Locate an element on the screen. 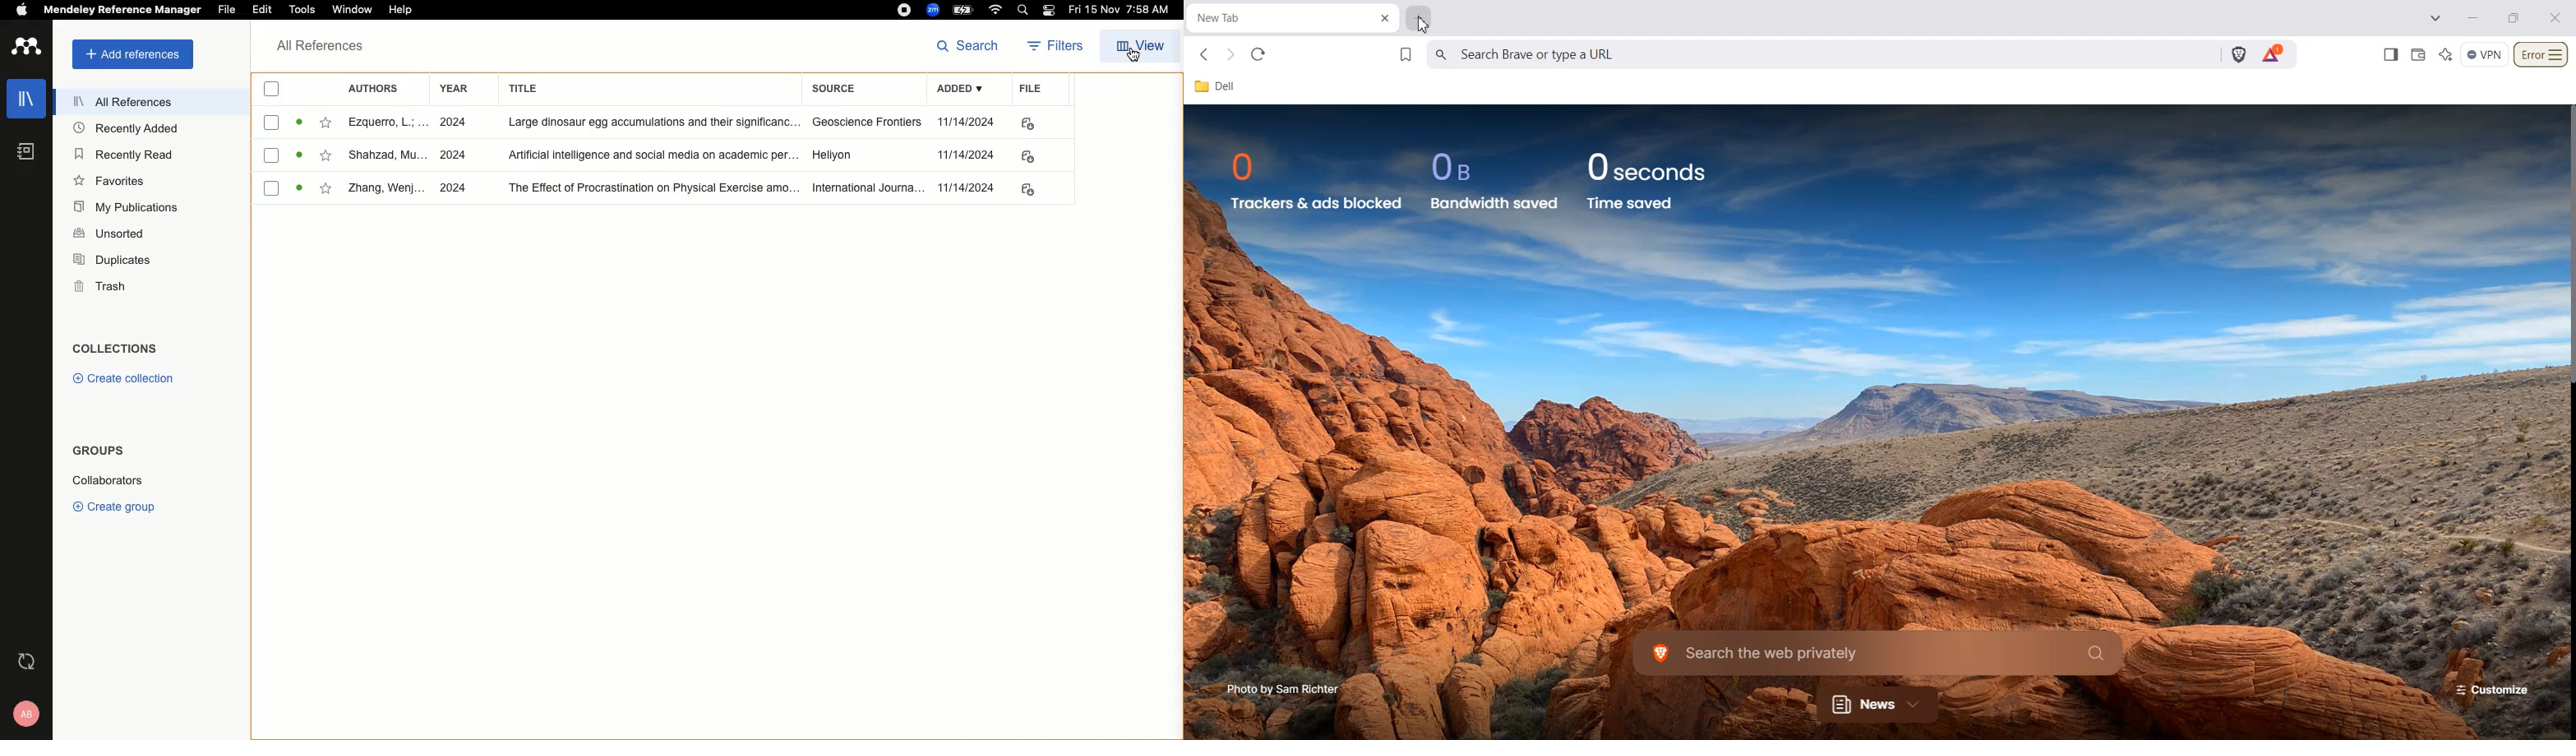  Checkbox is located at coordinates (273, 123).